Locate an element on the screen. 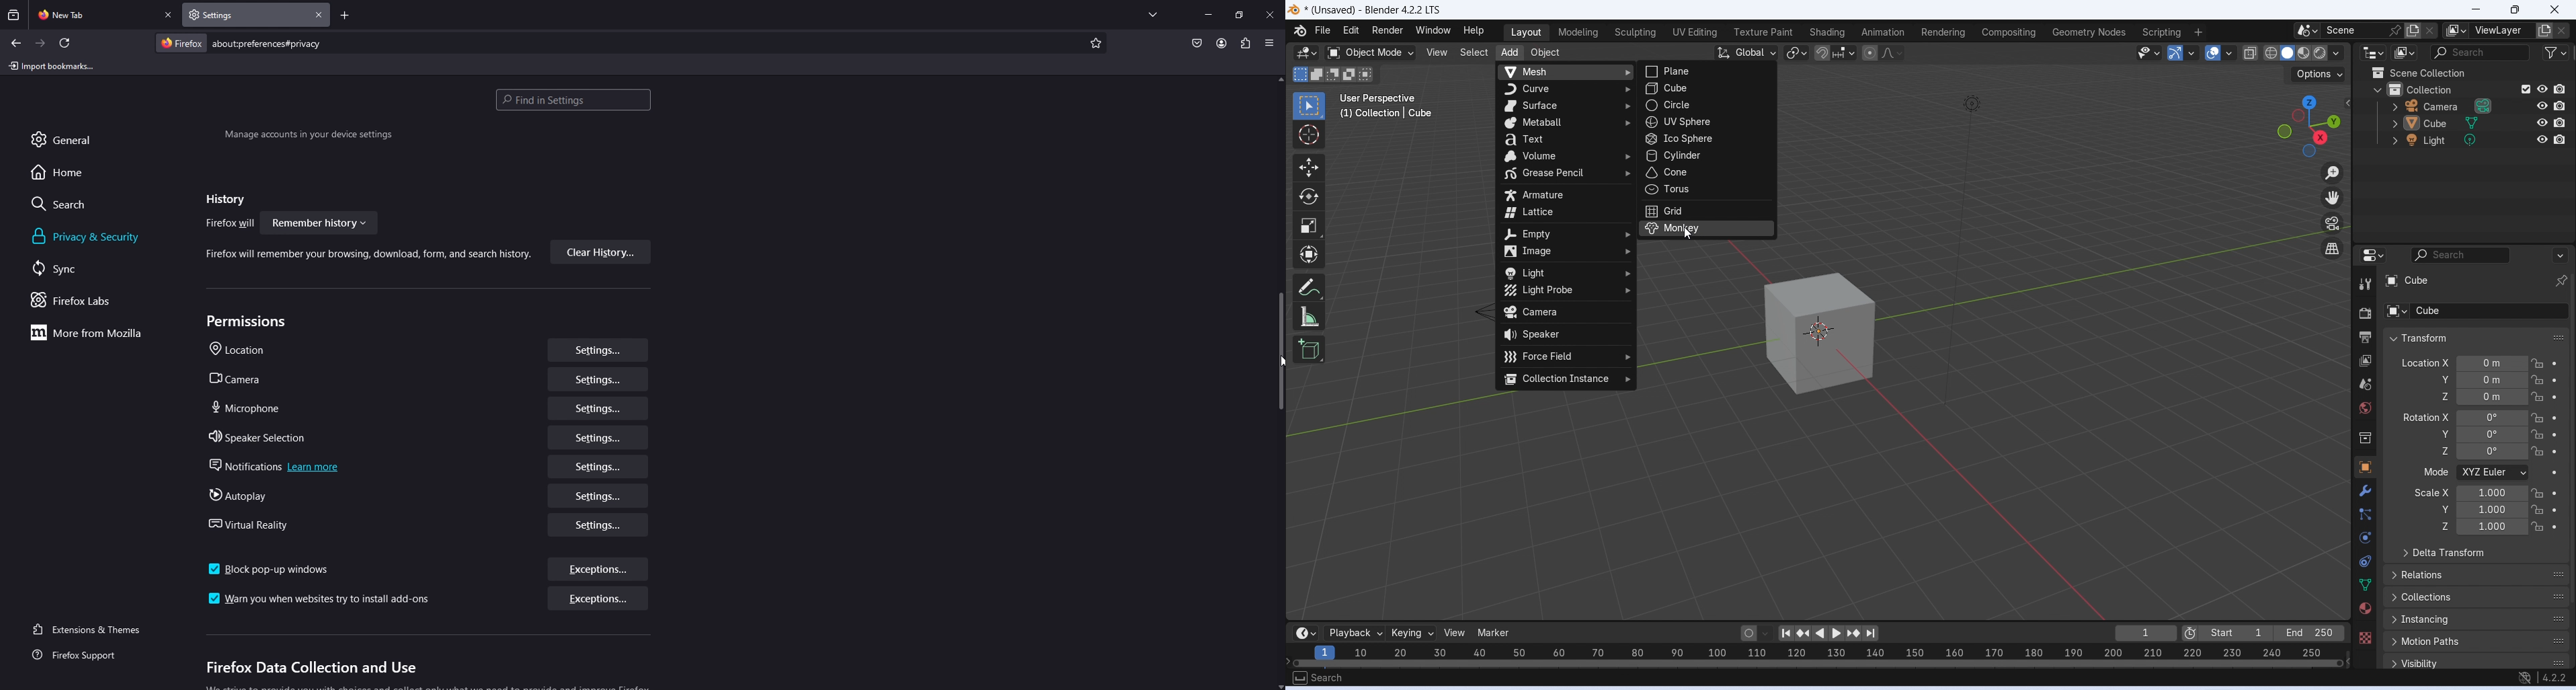 The height and width of the screenshot is (700, 2576). Cube layer is located at coordinates (2472, 280).